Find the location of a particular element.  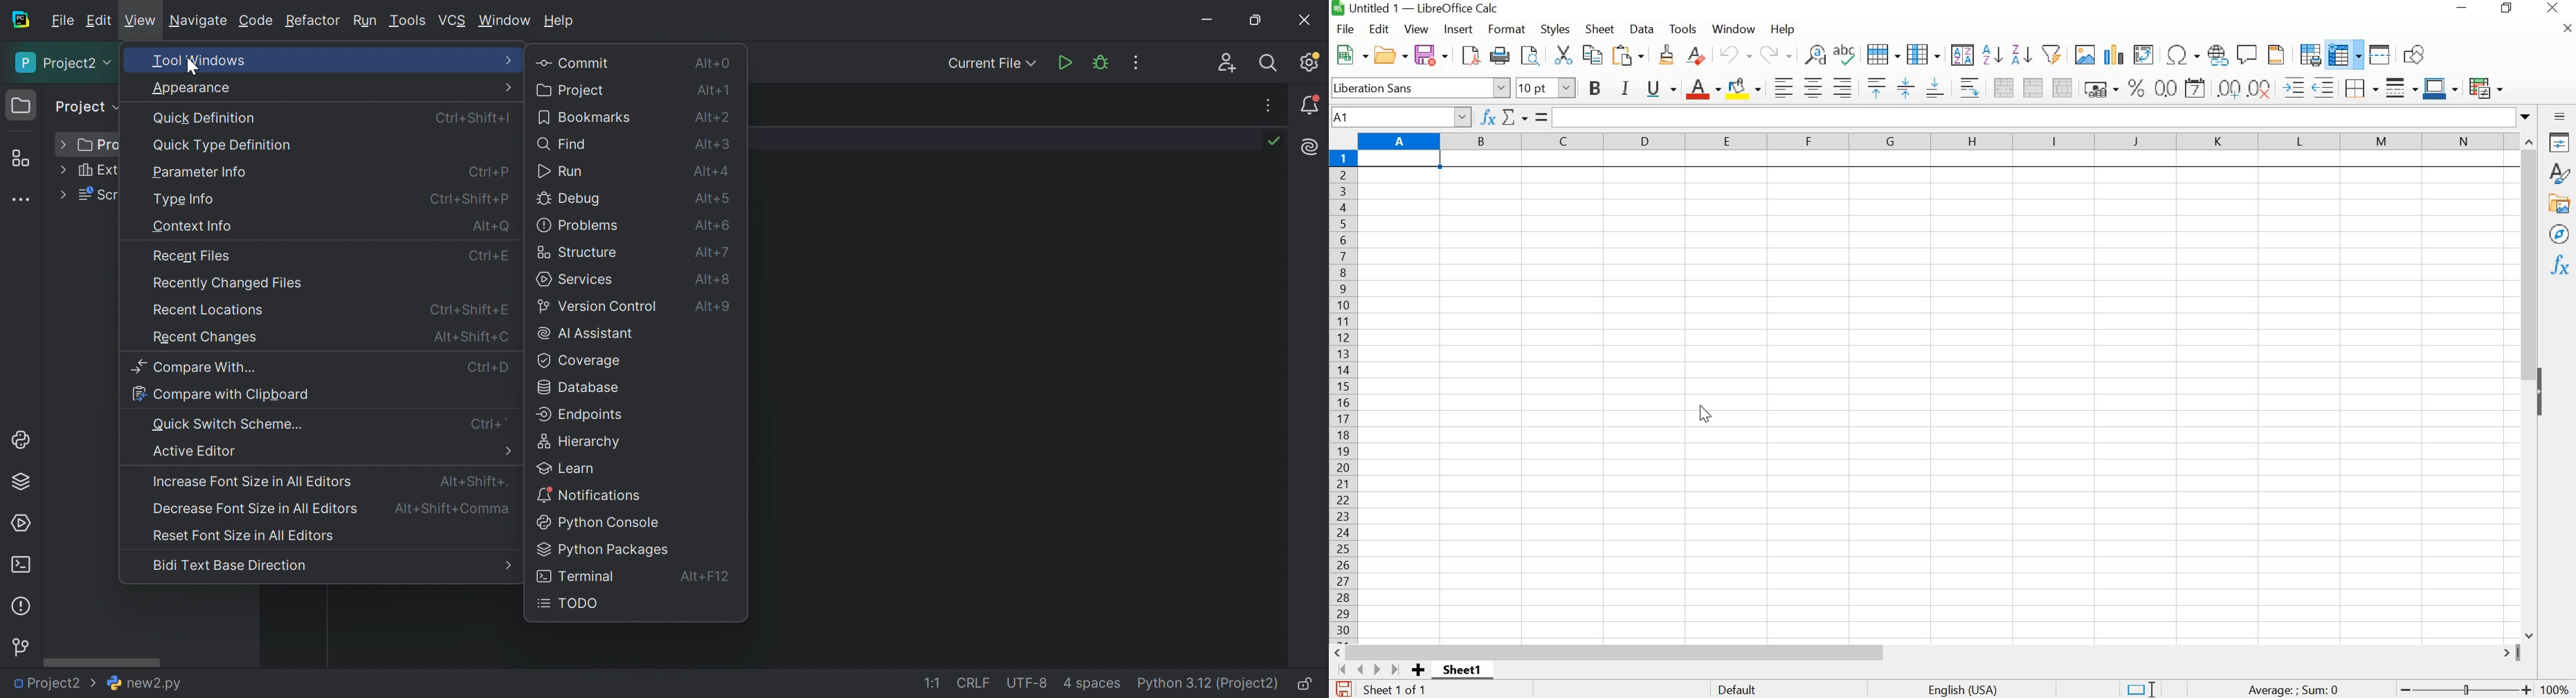

CLOSE is located at coordinates (2565, 32).